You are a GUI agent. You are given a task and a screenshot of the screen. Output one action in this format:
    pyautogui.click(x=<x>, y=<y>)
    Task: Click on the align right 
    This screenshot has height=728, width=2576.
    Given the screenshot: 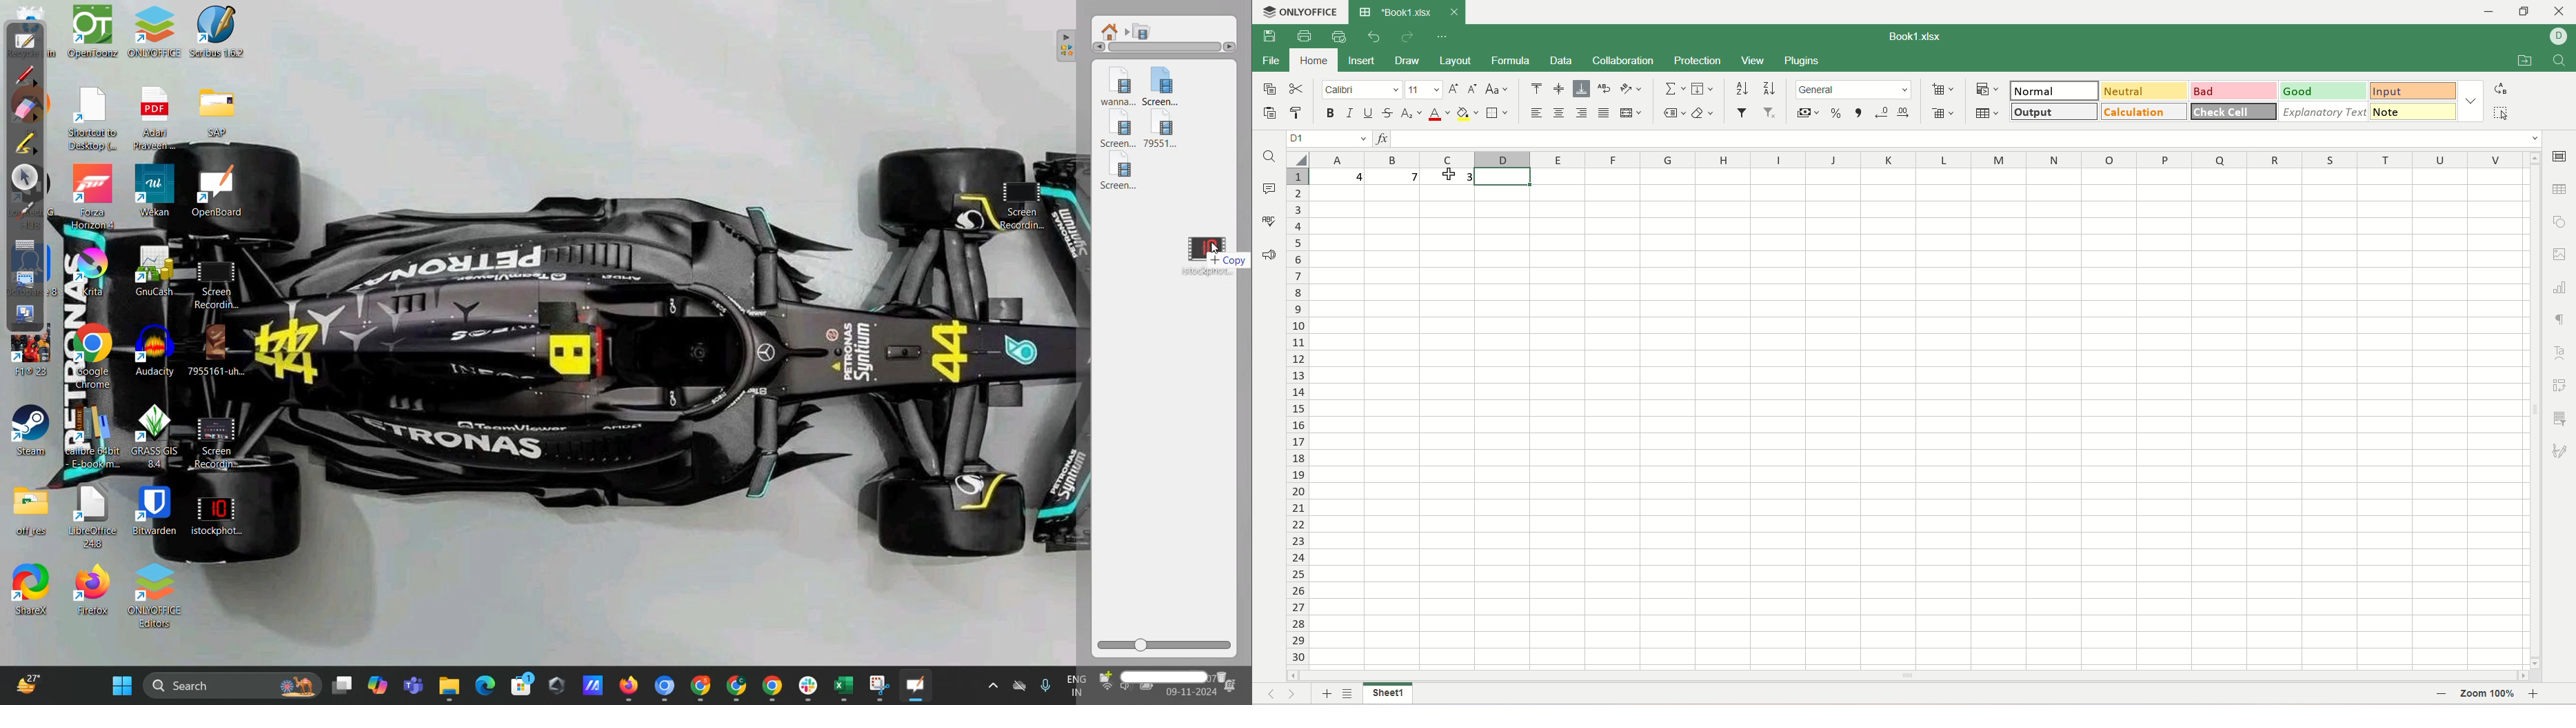 What is the action you would take?
    pyautogui.click(x=1581, y=113)
    